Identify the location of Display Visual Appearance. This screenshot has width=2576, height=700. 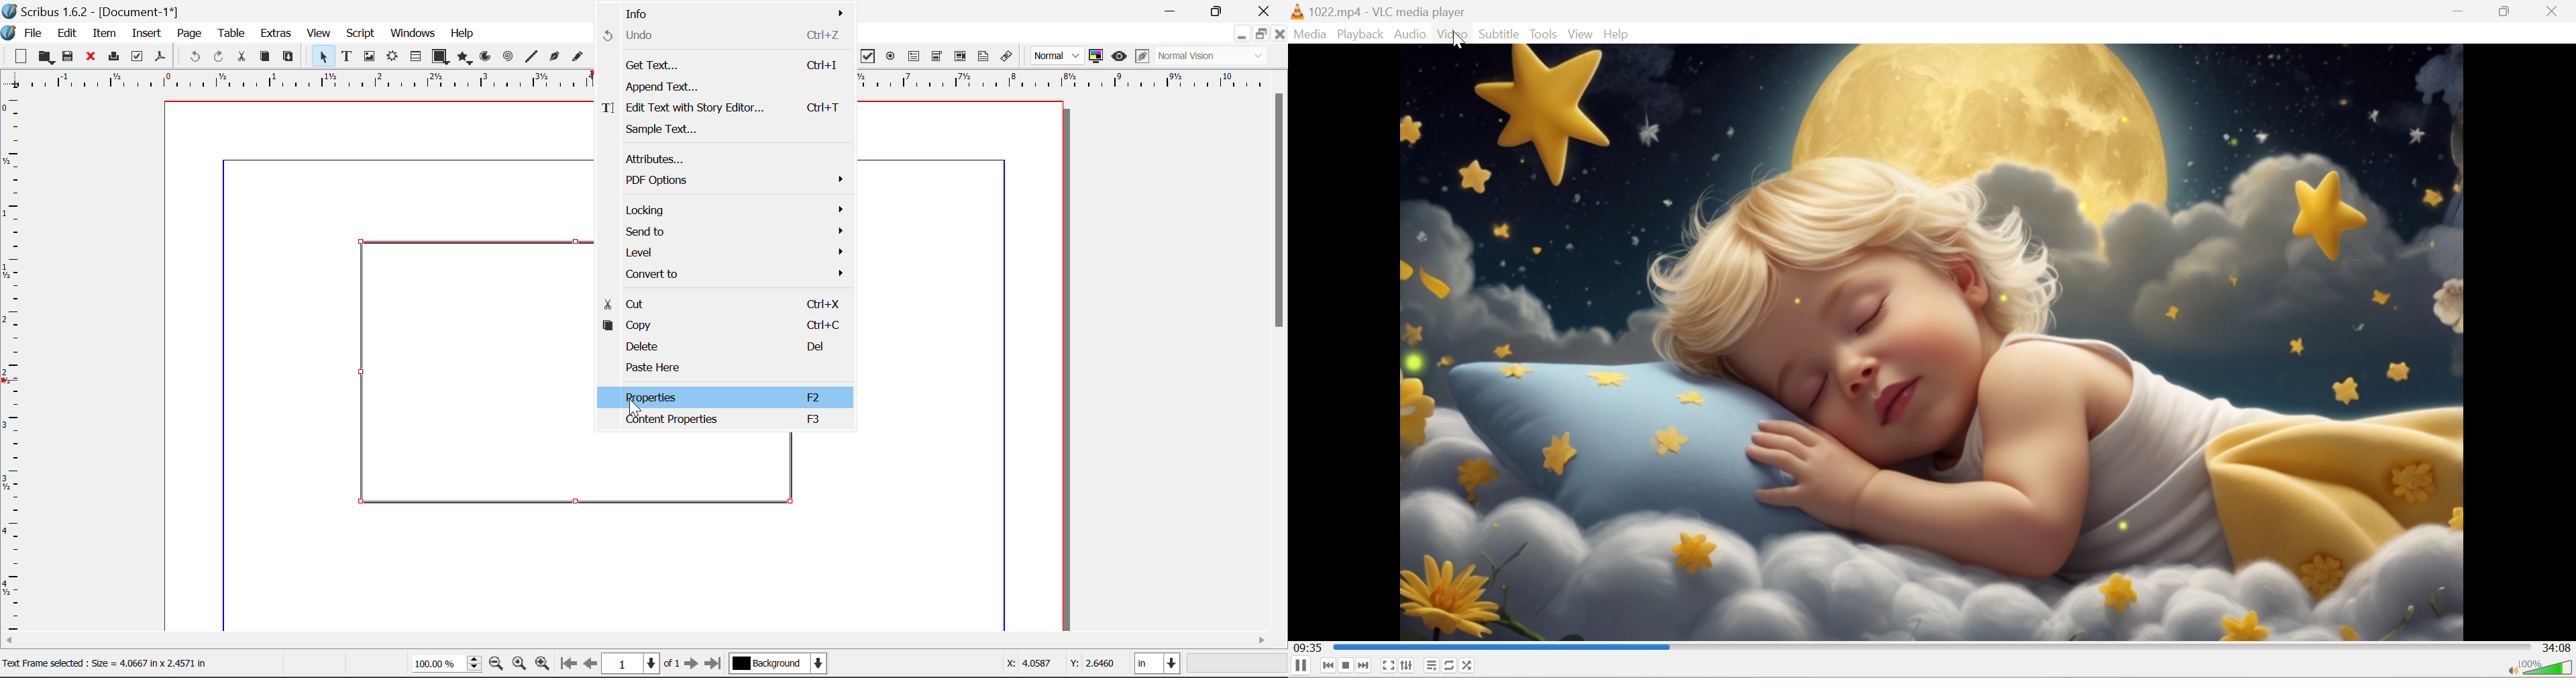
(1216, 56).